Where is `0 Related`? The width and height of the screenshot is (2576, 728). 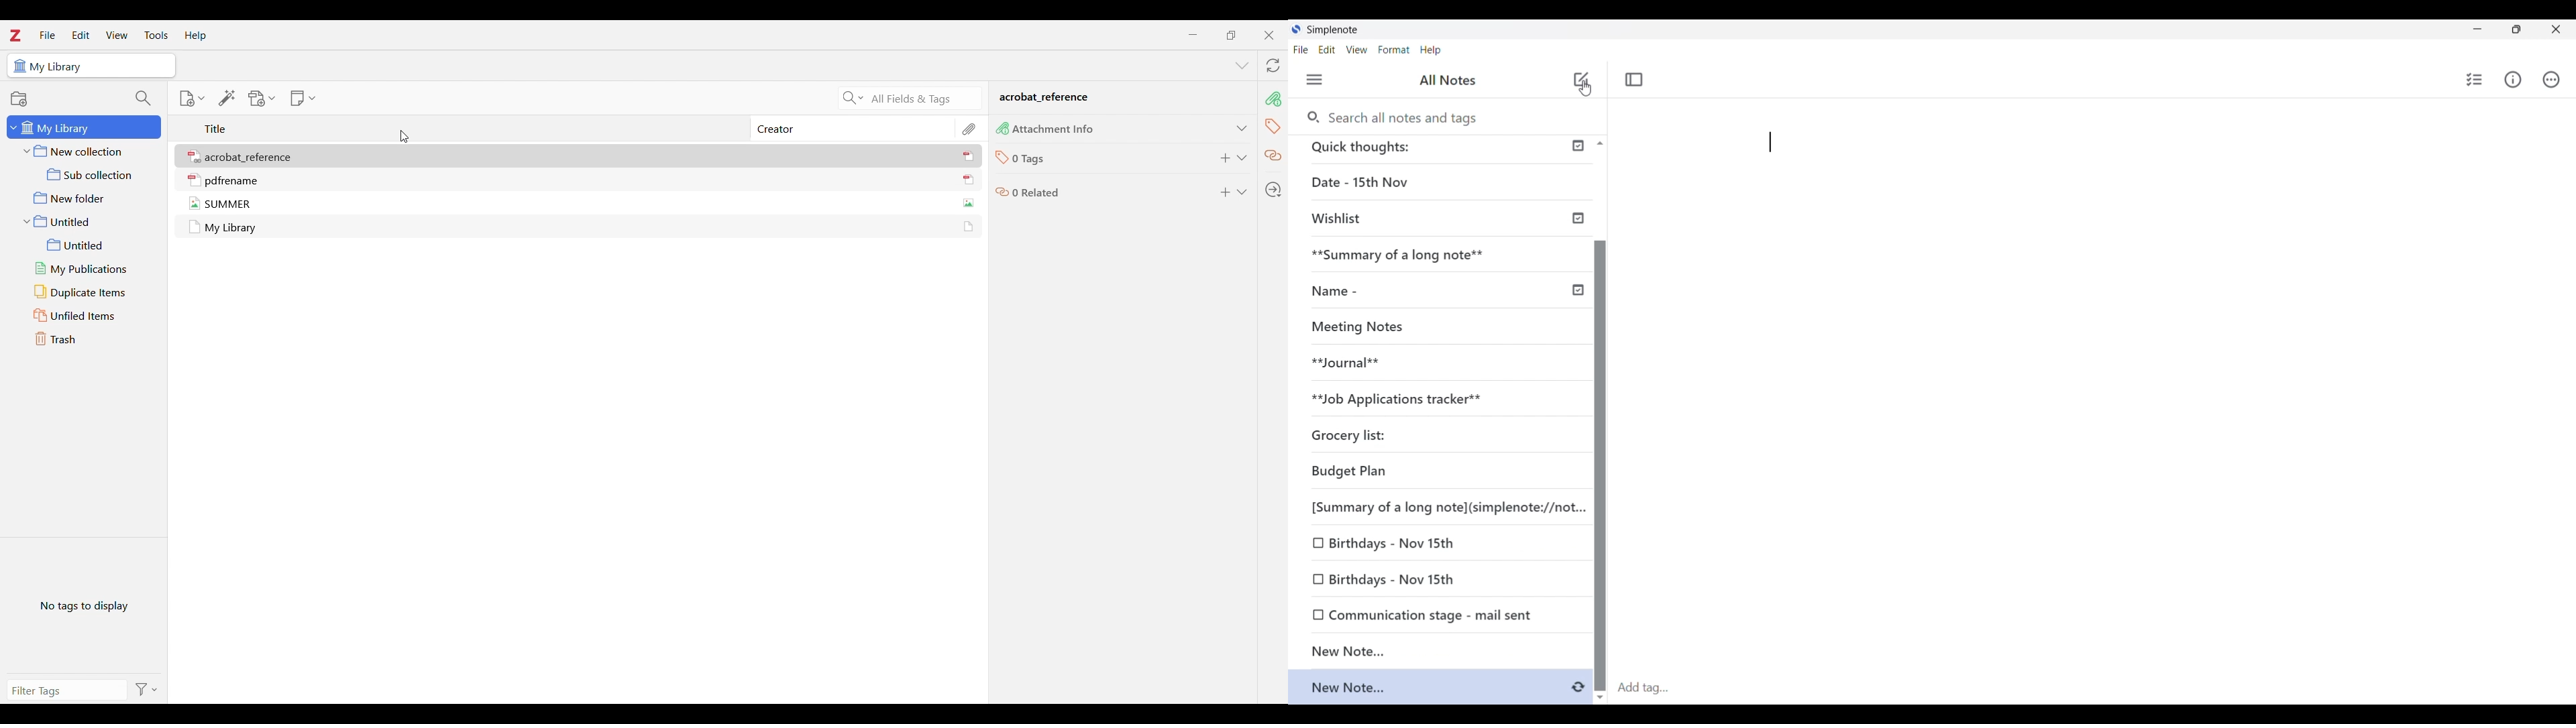 0 Related is located at coordinates (1037, 192).